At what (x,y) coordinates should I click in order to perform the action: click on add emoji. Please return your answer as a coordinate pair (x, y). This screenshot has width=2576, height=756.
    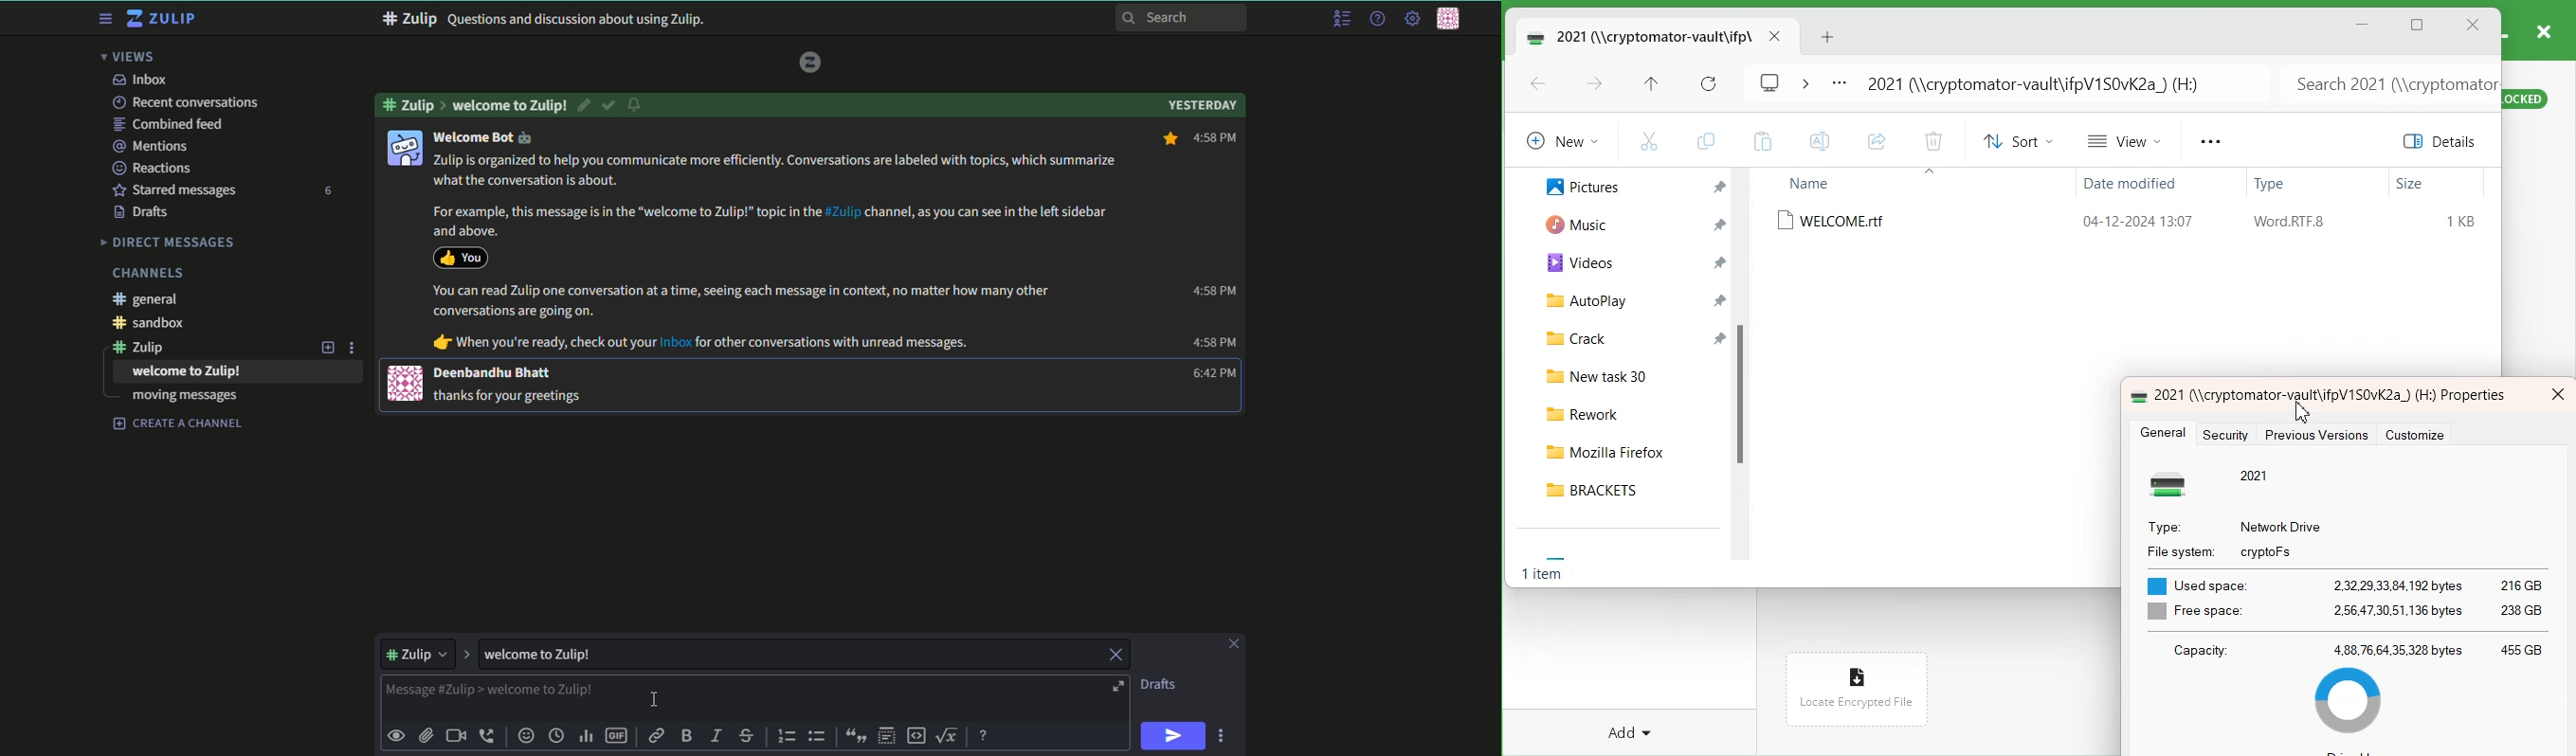
    Looking at the image, I should click on (525, 736).